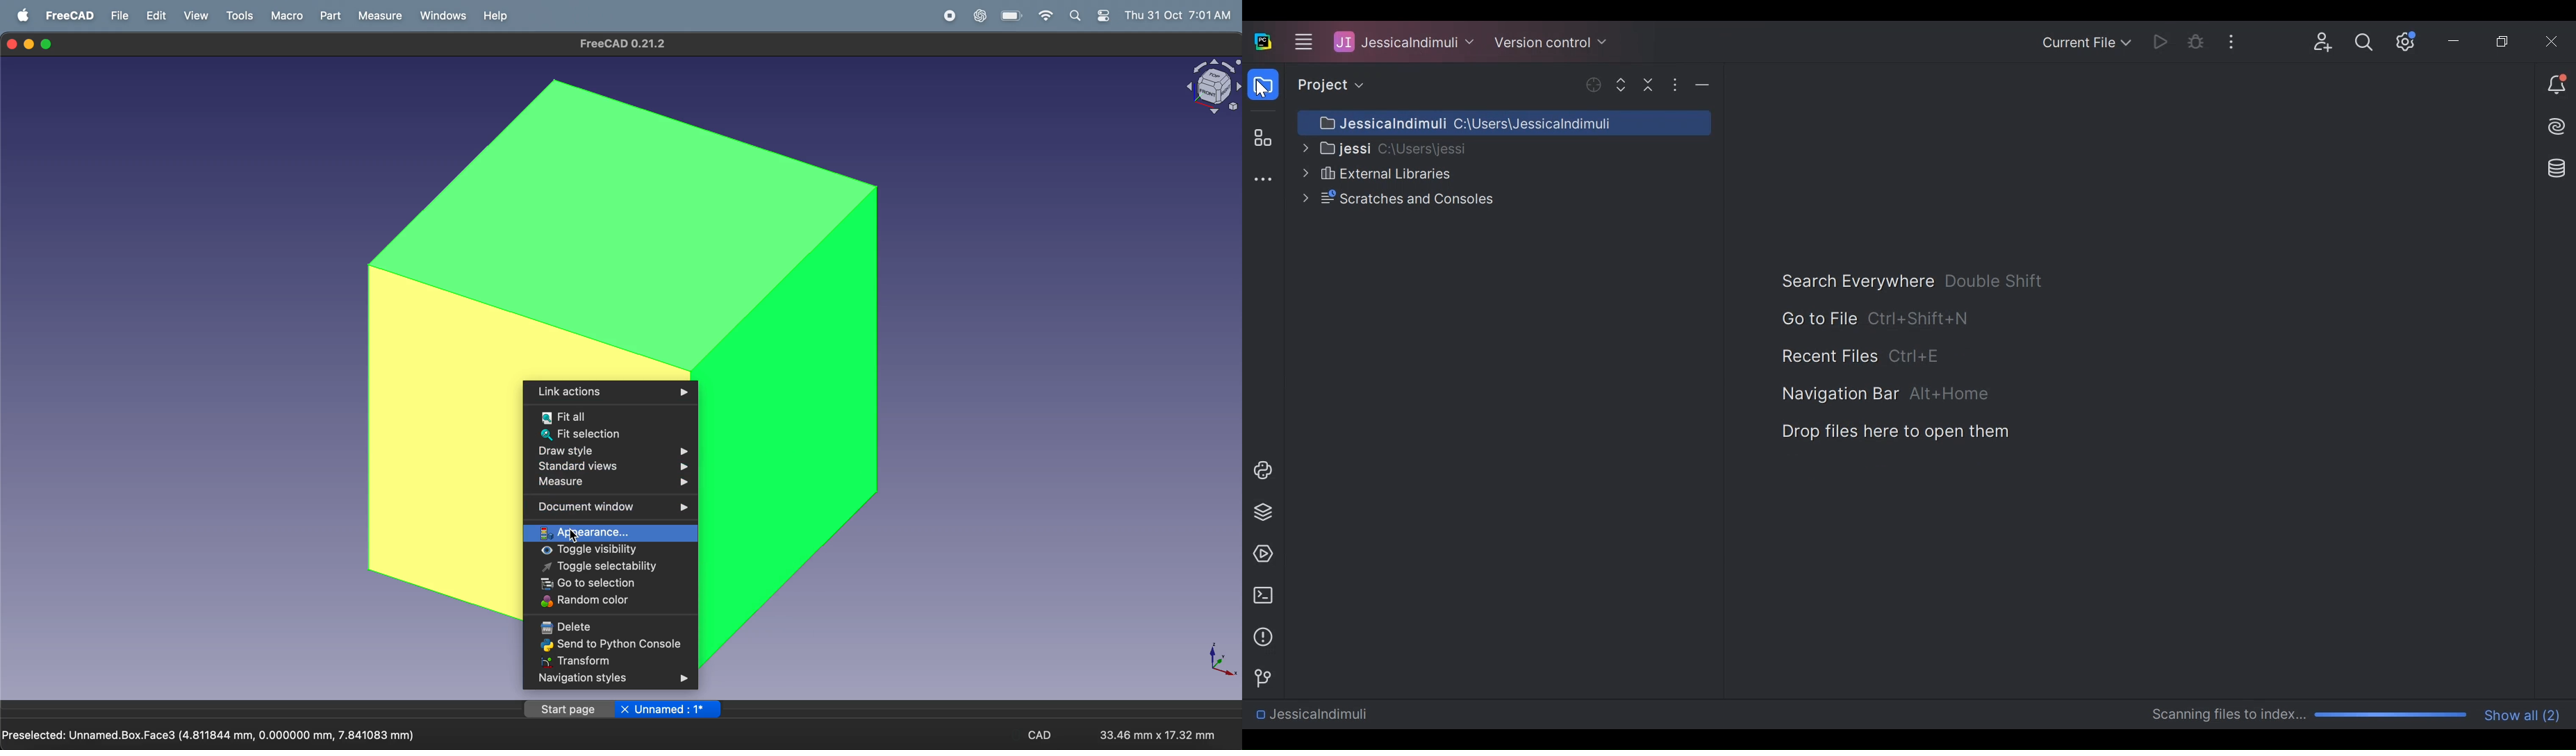 Image resolution: width=2576 pixels, height=756 pixels. What do you see at coordinates (610, 393) in the screenshot?
I see `link actions` at bounding box center [610, 393].